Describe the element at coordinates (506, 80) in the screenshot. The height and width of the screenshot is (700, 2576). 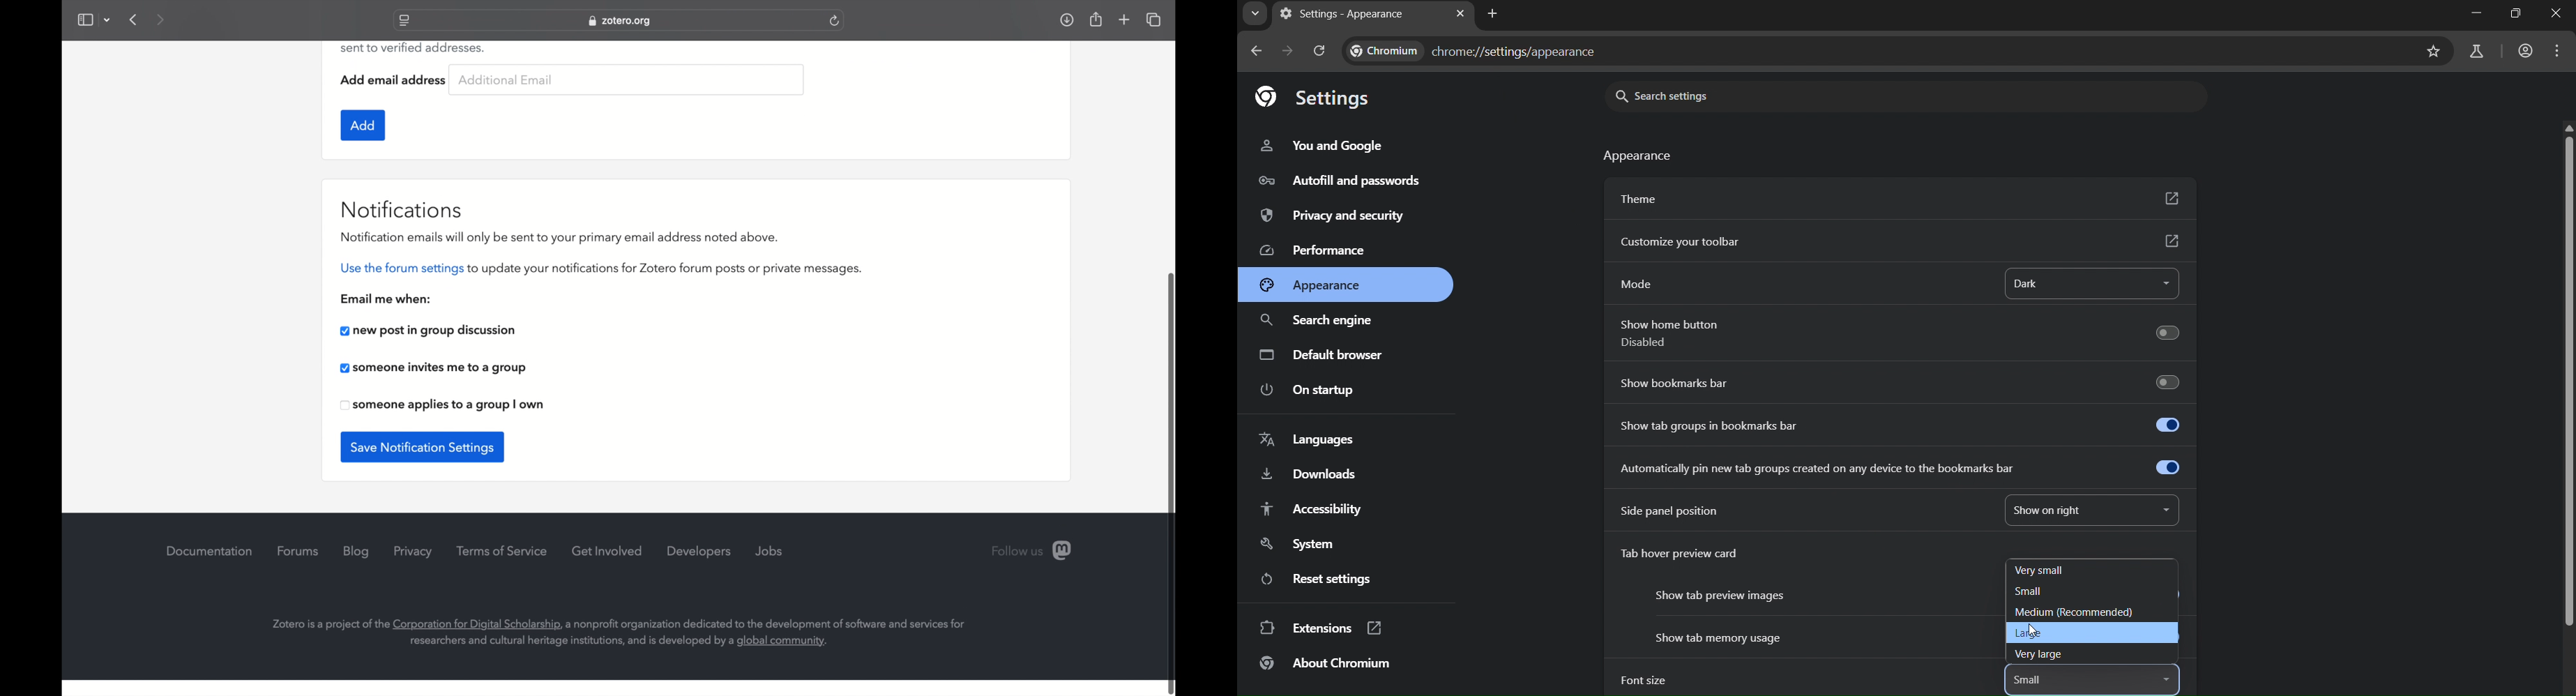
I see `additional email` at that location.